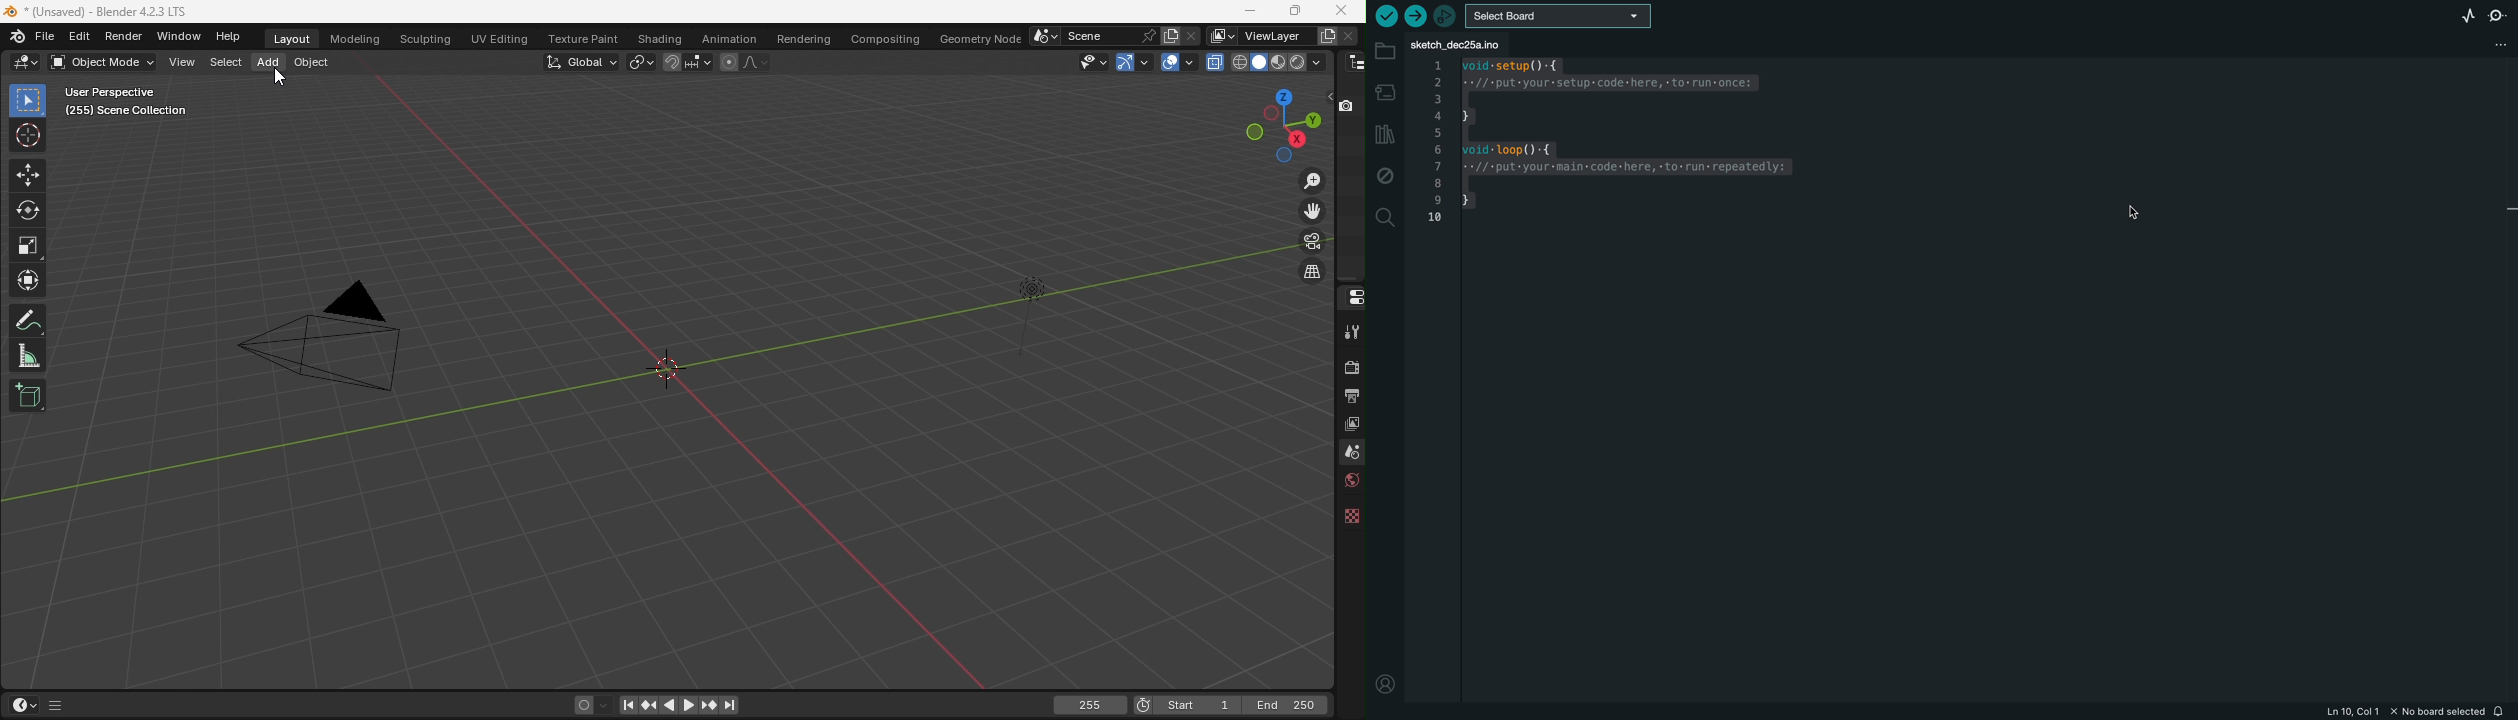 The height and width of the screenshot is (728, 2520). Describe the element at coordinates (705, 705) in the screenshot. I see `Jump to next/previous keyframe` at that location.